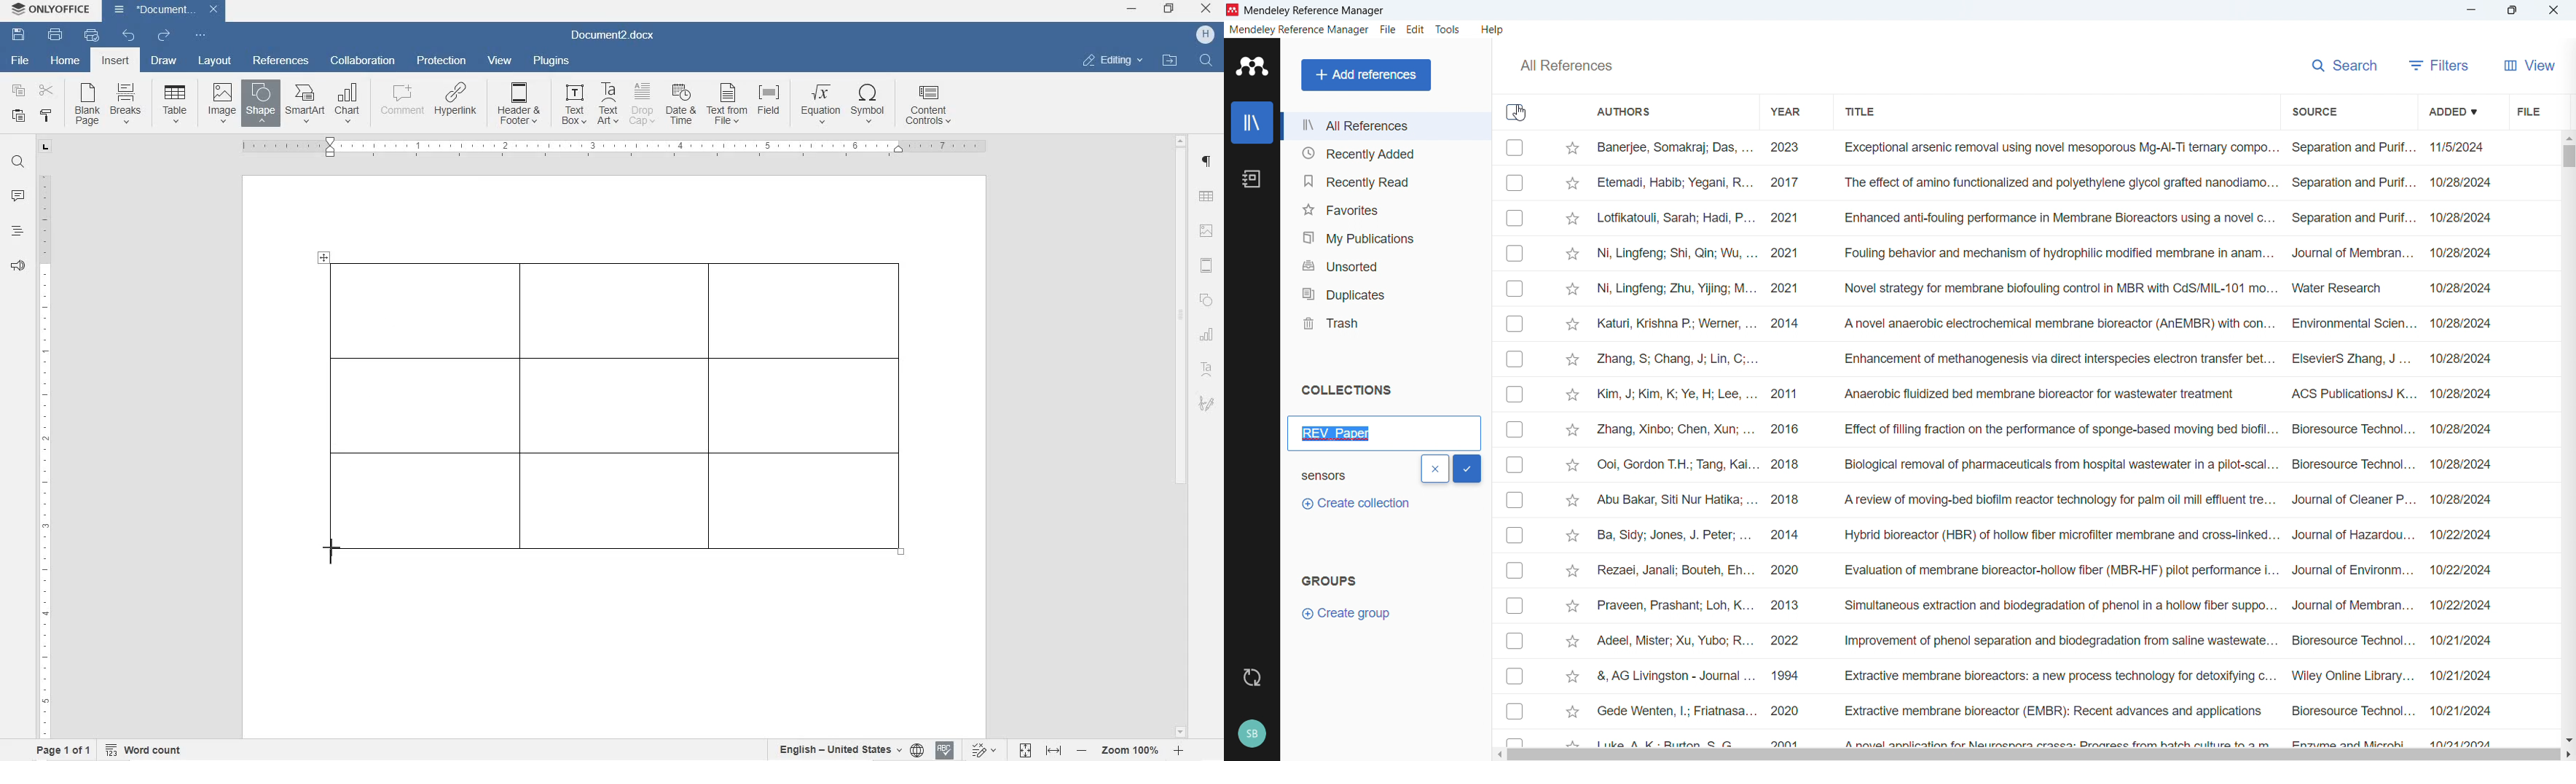 Image resolution: width=2576 pixels, height=784 pixels. Describe the element at coordinates (401, 104) in the screenshot. I see `COMMENT` at that location.